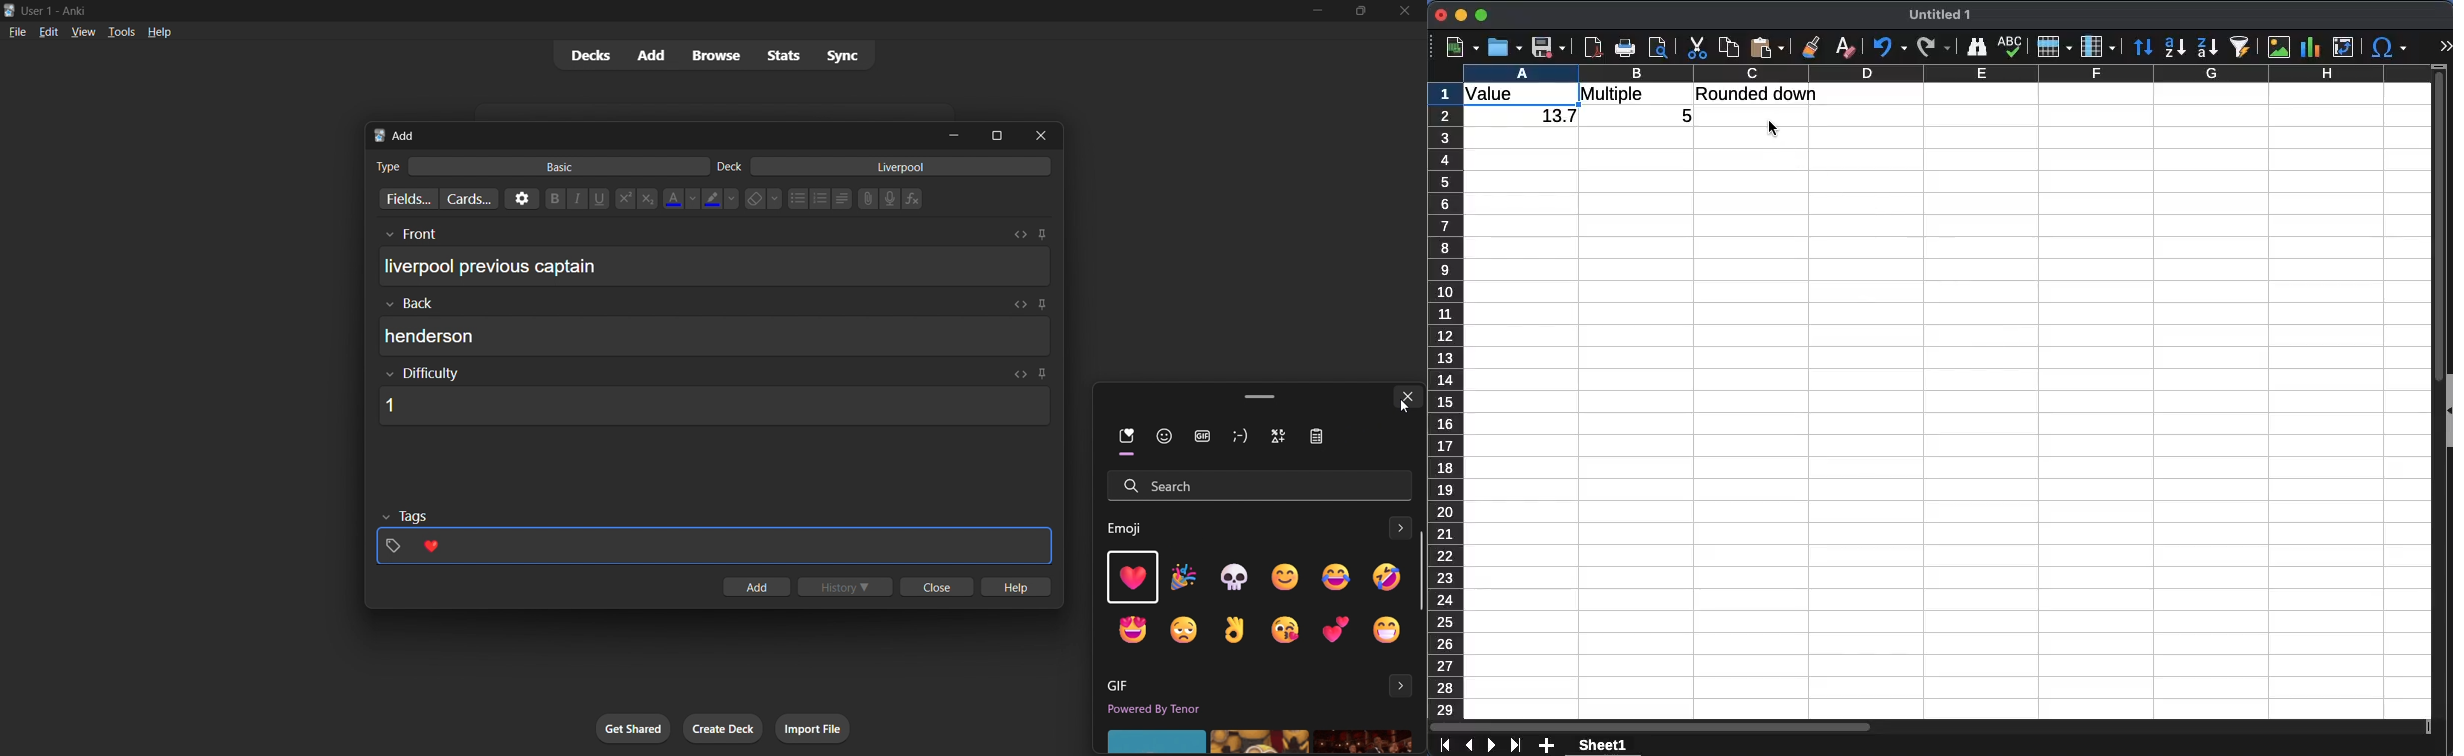 This screenshot has height=756, width=2464. Describe the element at coordinates (1729, 48) in the screenshot. I see `copy` at that location.